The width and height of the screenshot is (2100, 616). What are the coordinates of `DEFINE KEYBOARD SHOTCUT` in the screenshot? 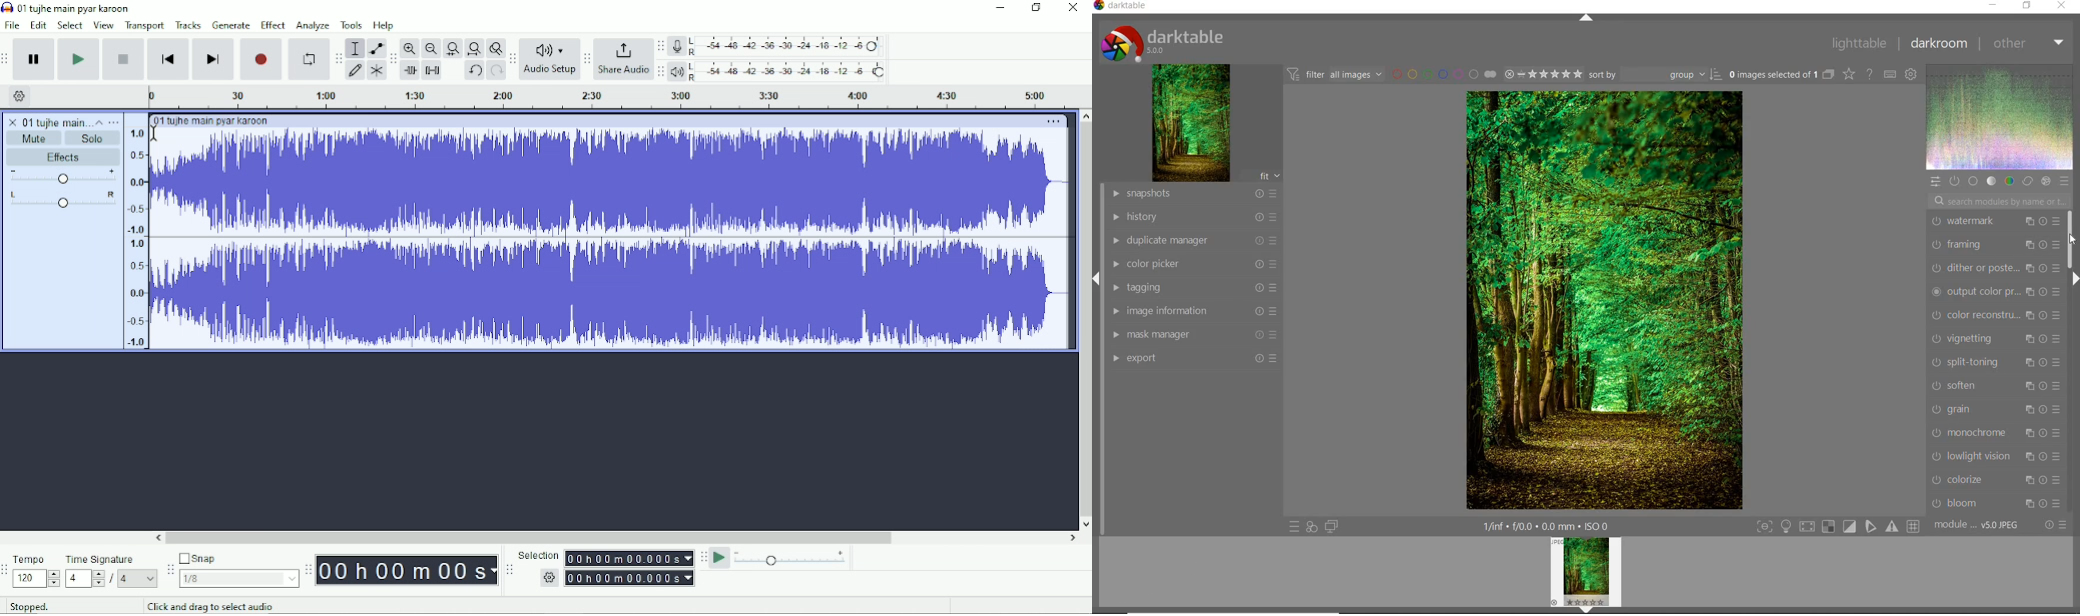 It's located at (1891, 74).